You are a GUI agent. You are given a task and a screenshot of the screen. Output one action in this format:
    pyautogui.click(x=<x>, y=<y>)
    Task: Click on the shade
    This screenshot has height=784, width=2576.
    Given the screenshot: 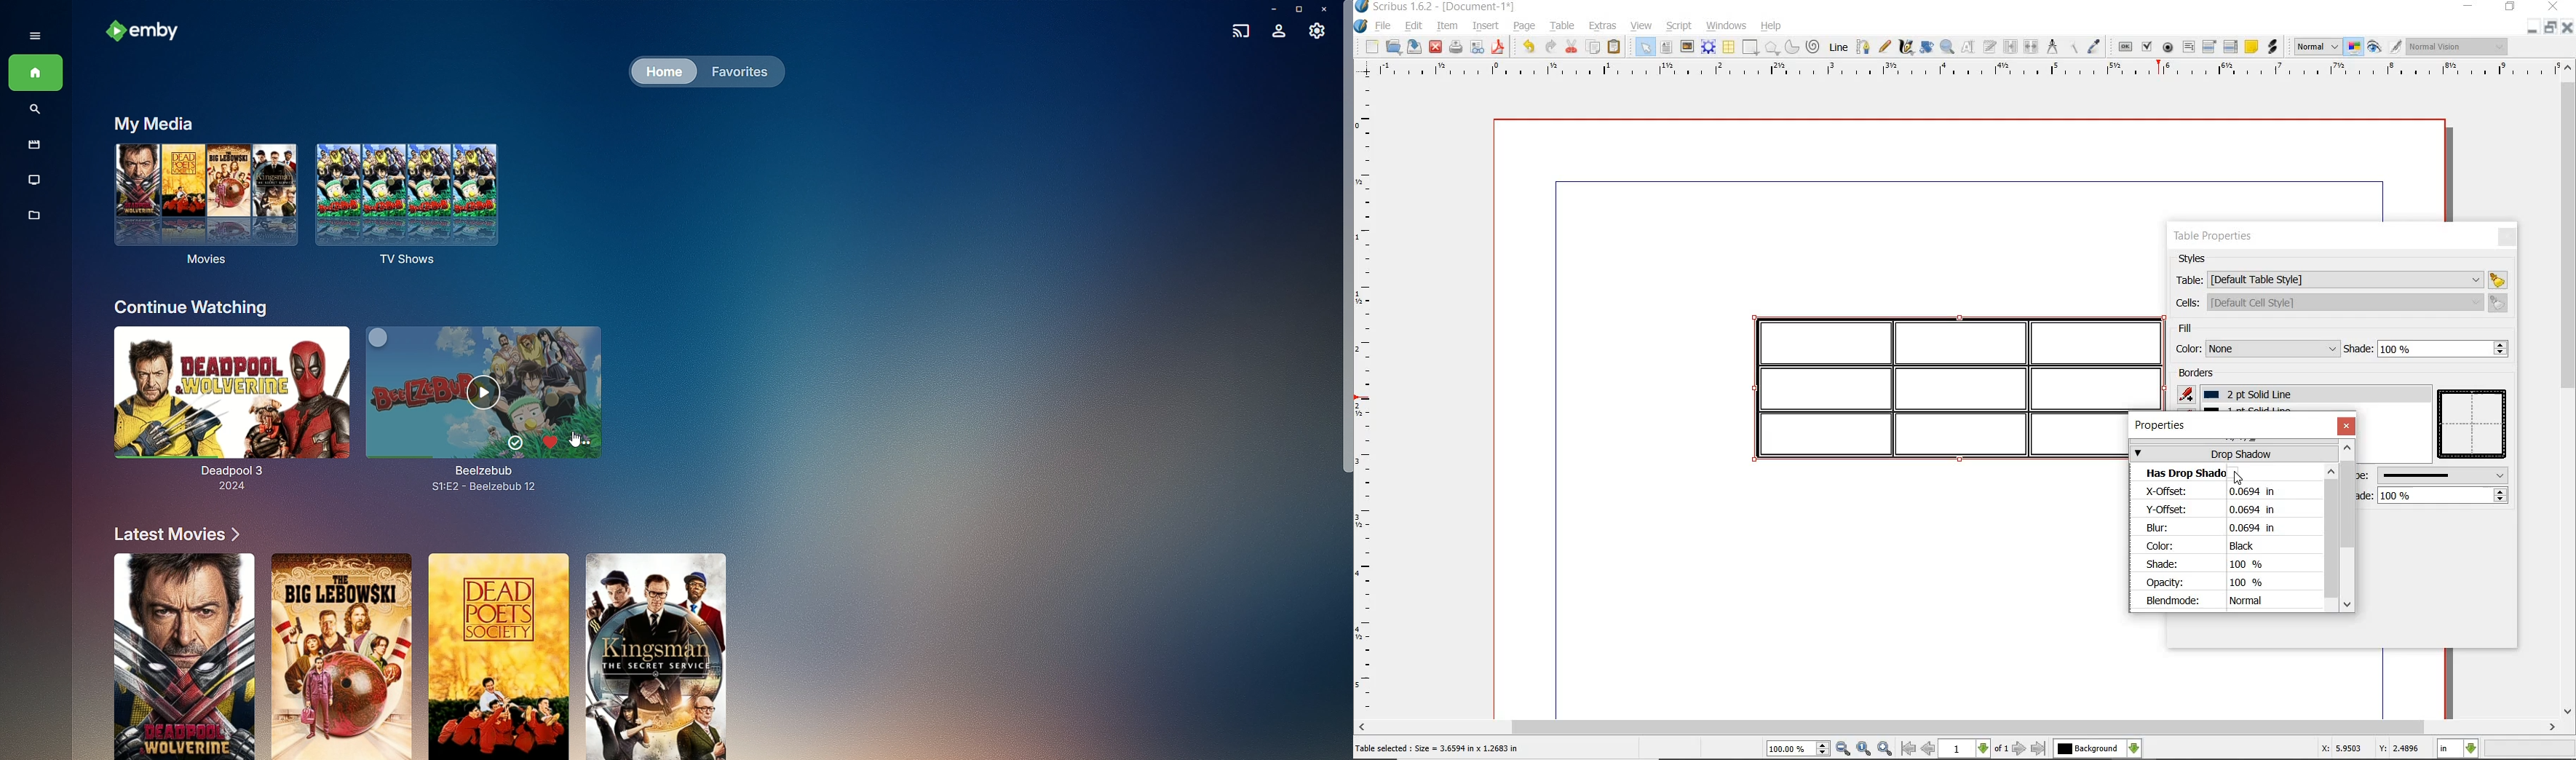 What is the action you would take?
    pyautogui.click(x=2428, y=495)
    